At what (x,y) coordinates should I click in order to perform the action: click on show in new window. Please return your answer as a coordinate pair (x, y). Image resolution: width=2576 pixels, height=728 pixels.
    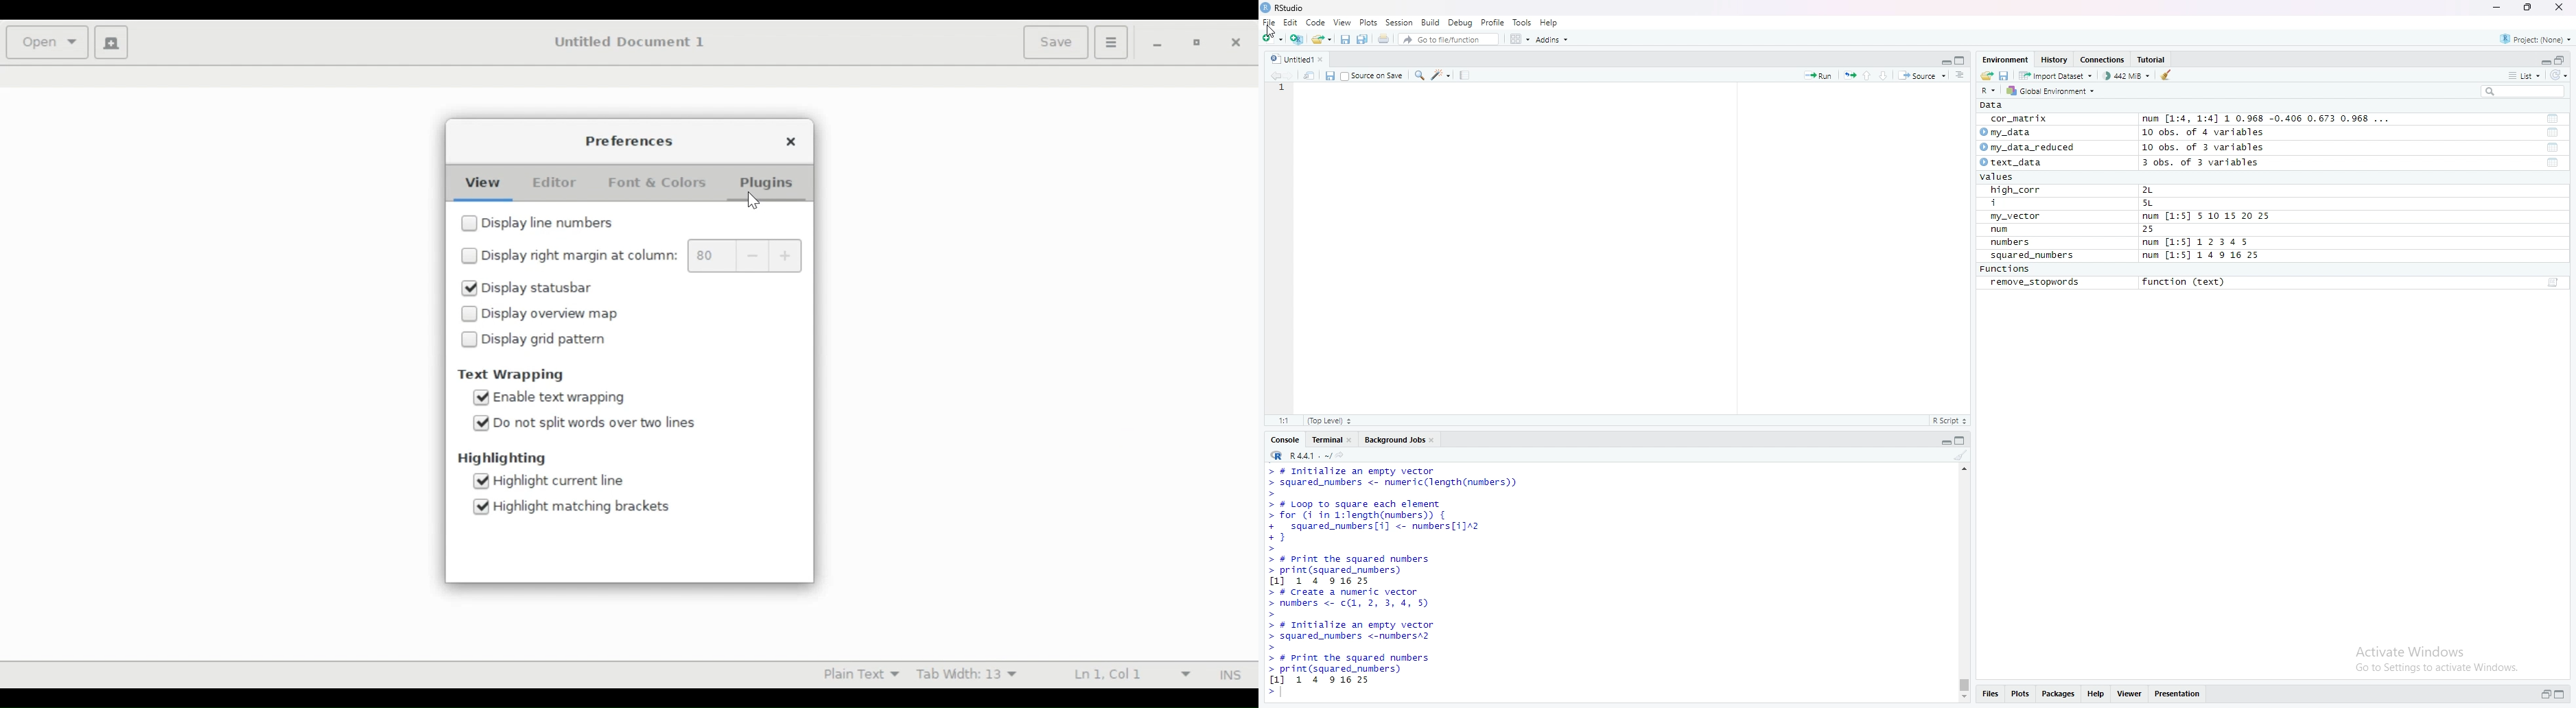
    Looking at the image, I should click on (1314, 75).